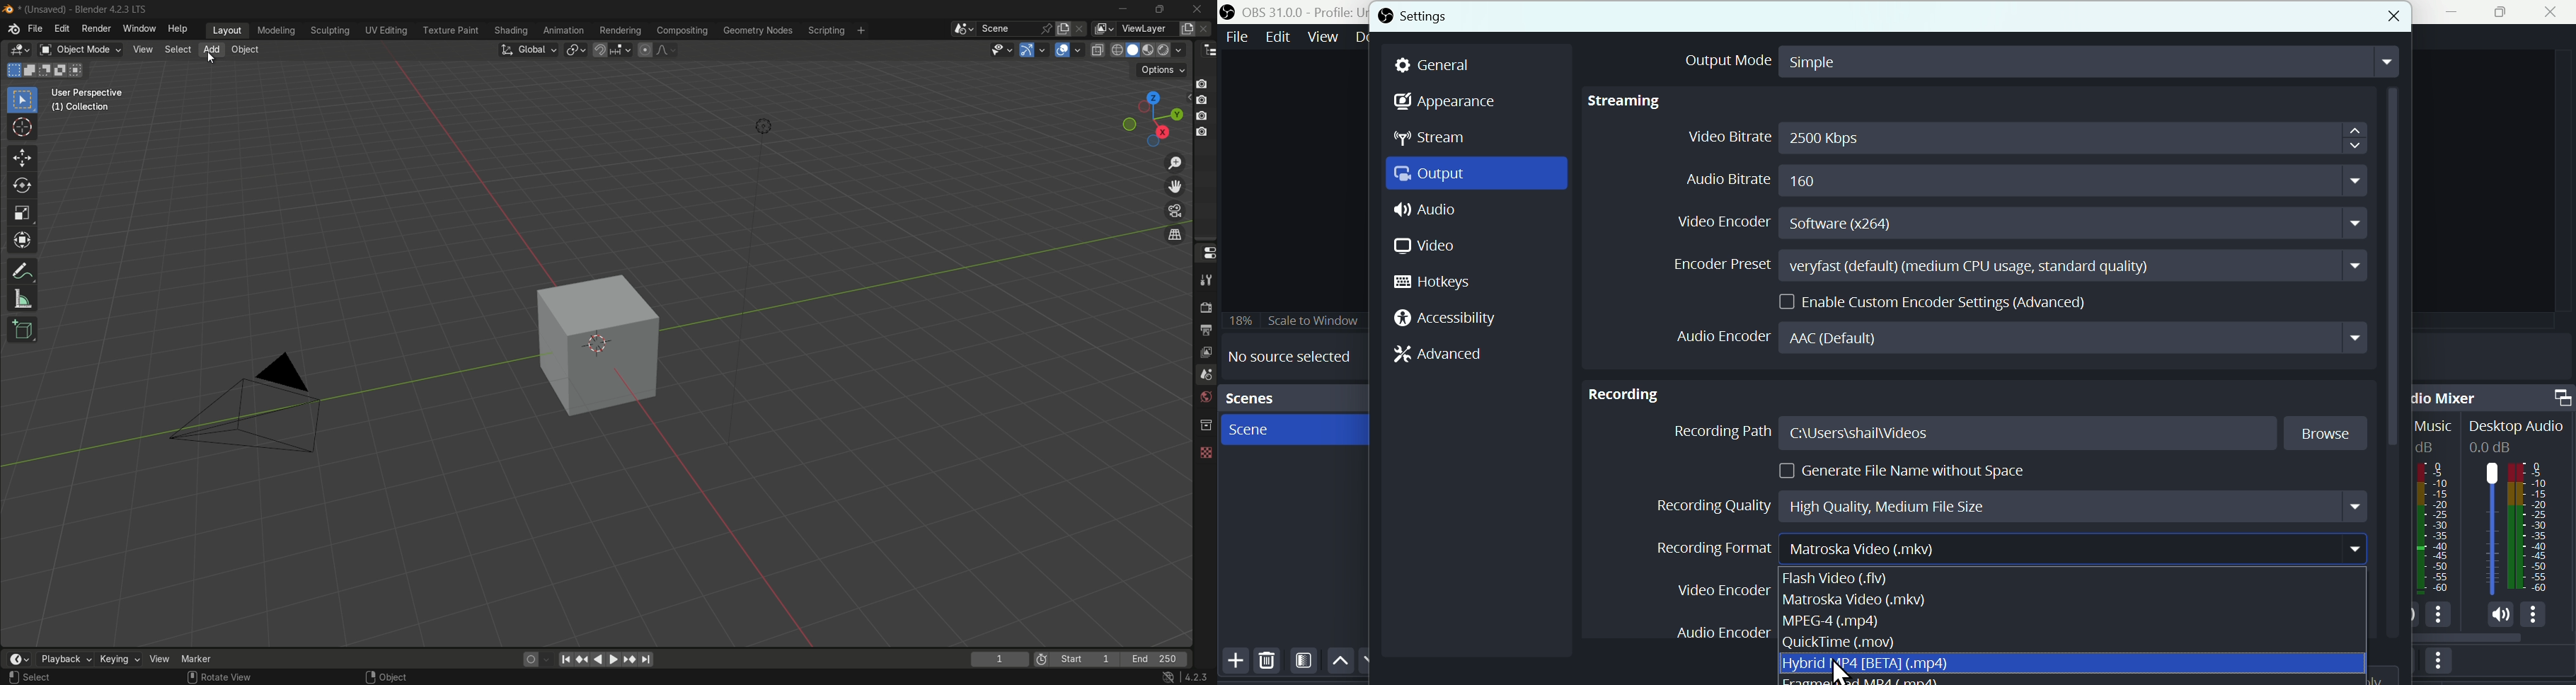 The height and width of the screenshot is (700, 2576). What do you see at coordinates (1292, 400) in the screenshot?
I see `scenes` at bounding box center [1292, 400].